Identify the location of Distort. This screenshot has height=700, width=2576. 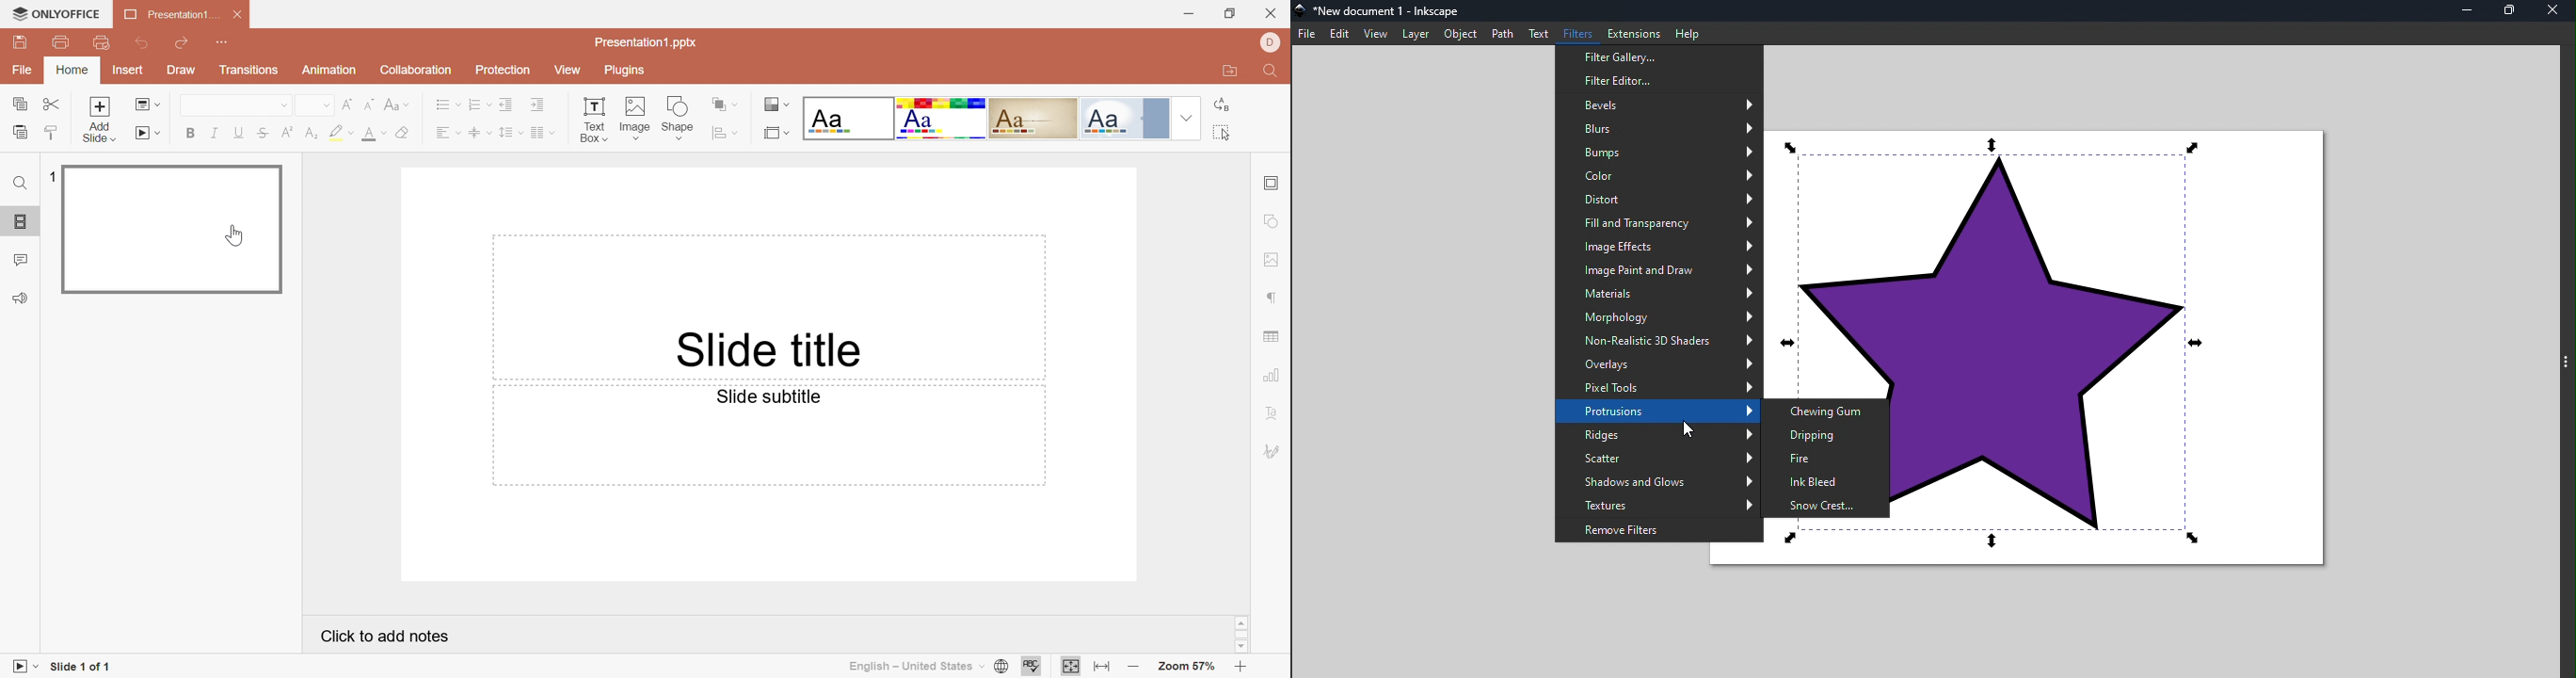
(1658, 201).